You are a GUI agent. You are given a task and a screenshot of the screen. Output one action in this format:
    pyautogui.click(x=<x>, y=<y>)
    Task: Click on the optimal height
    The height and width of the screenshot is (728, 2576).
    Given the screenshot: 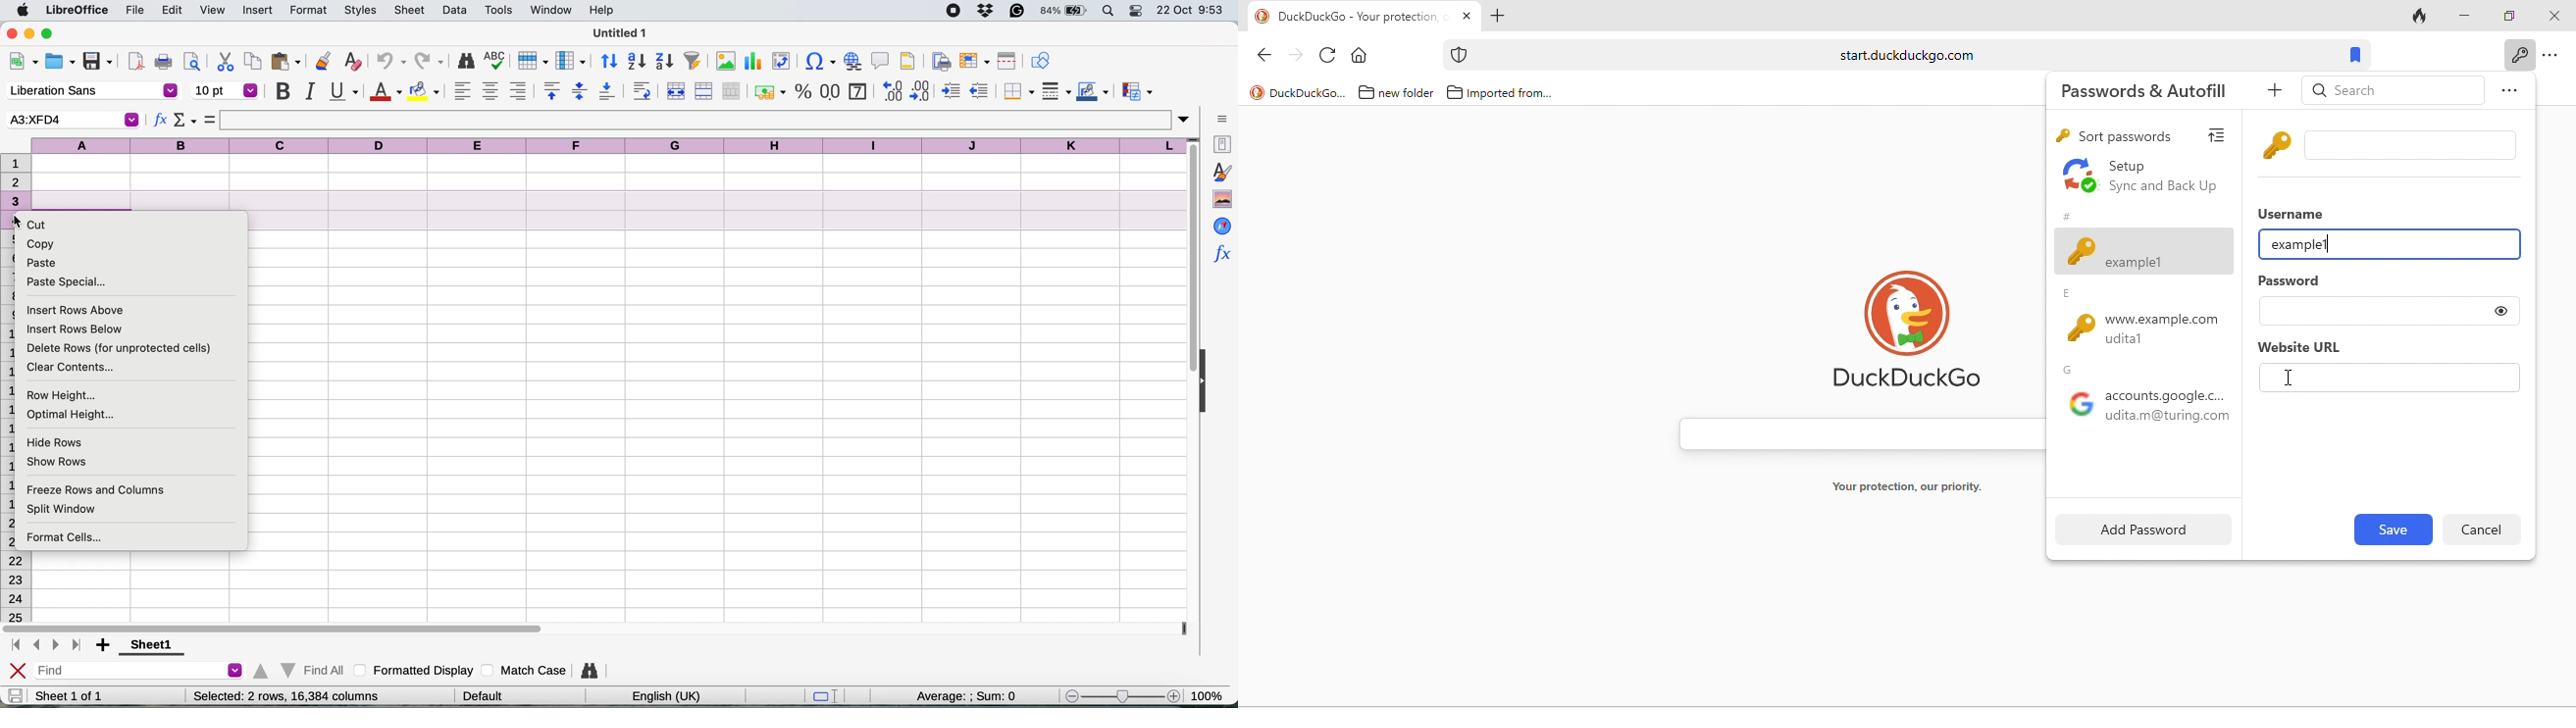 What is the action you would take?
    pyautogui.click(x=73, y=415)
    